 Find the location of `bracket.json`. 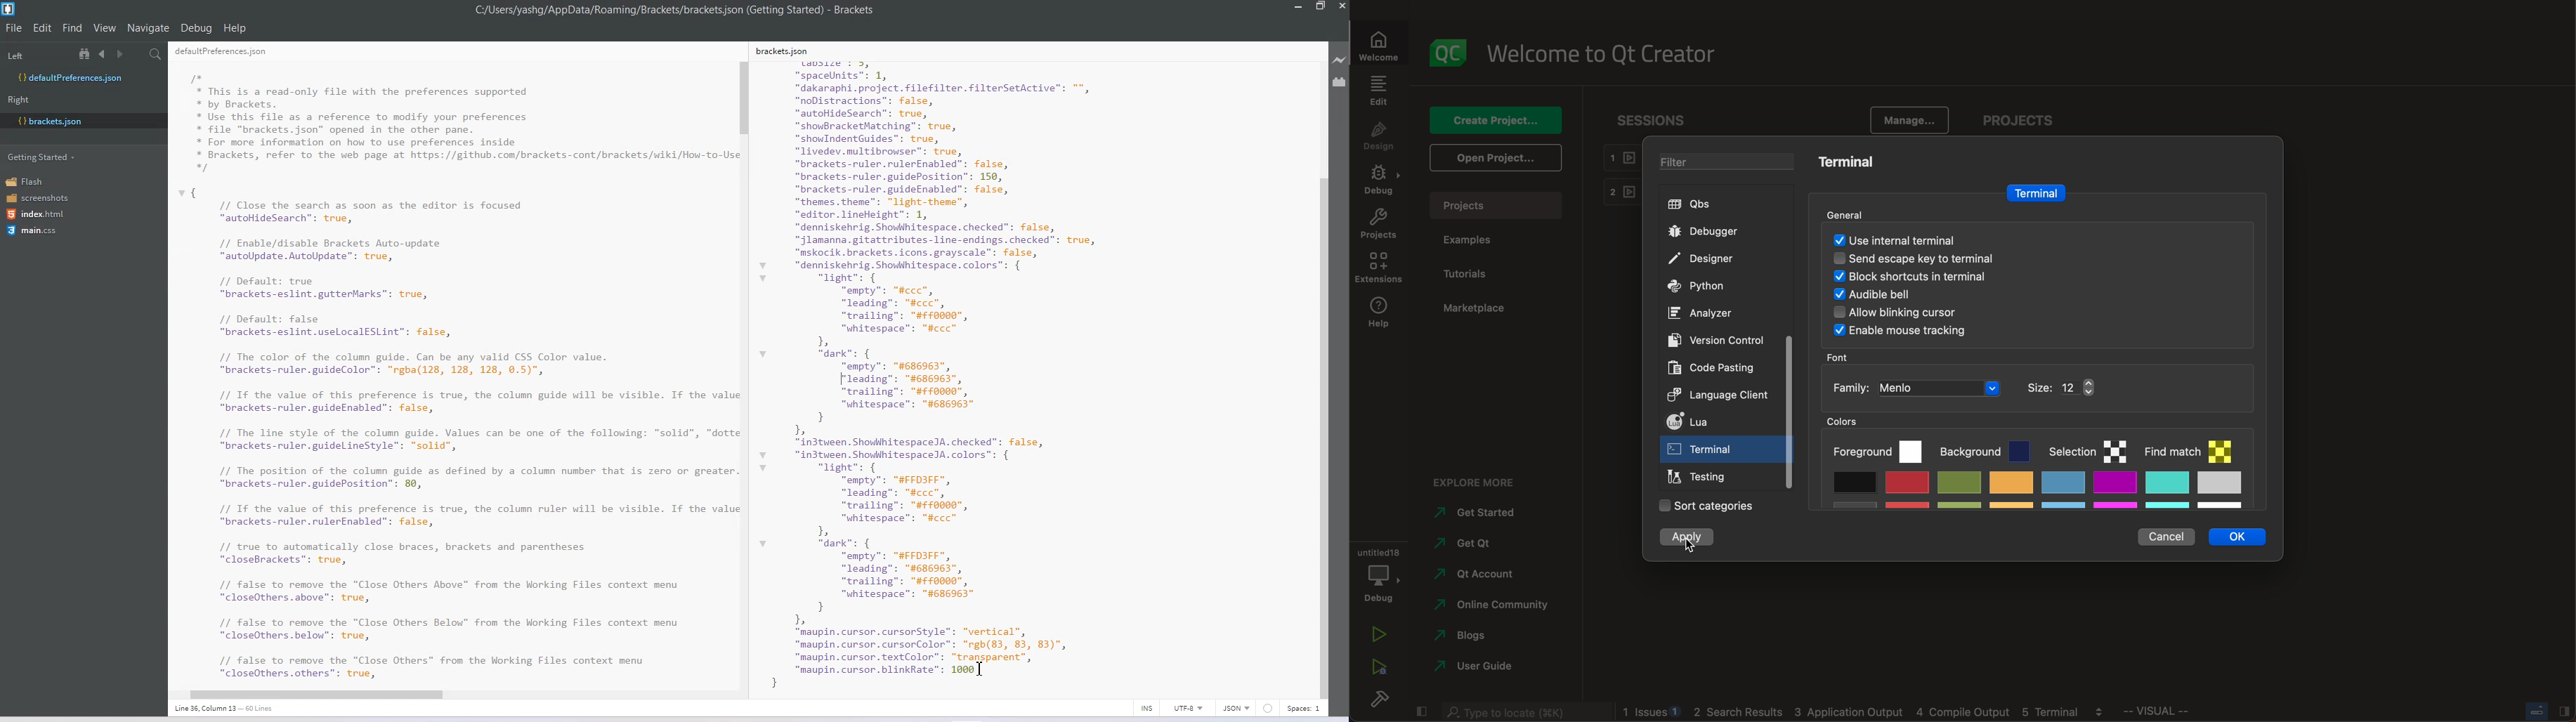

bracket.json is located at coordinates (80, 120).